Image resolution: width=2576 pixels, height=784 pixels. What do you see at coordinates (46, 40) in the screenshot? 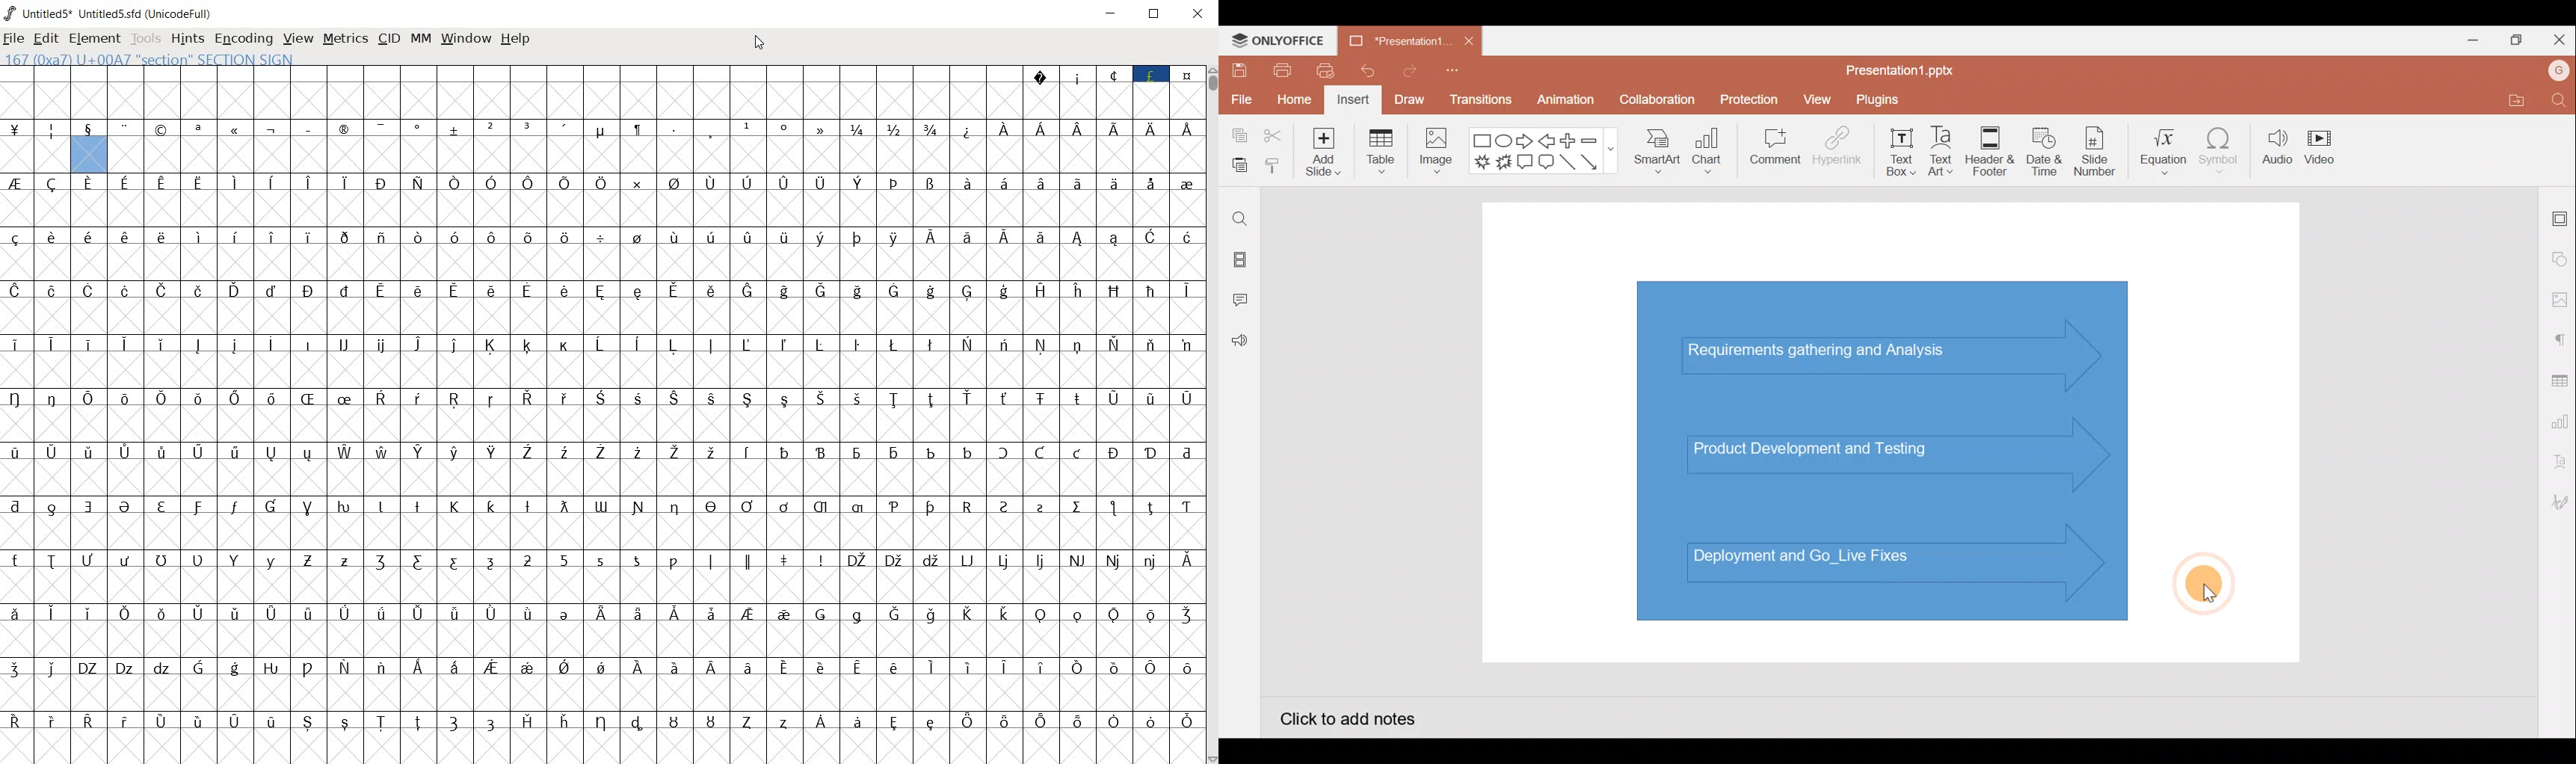
I see `EDIT` at bounding box center [46, 40].